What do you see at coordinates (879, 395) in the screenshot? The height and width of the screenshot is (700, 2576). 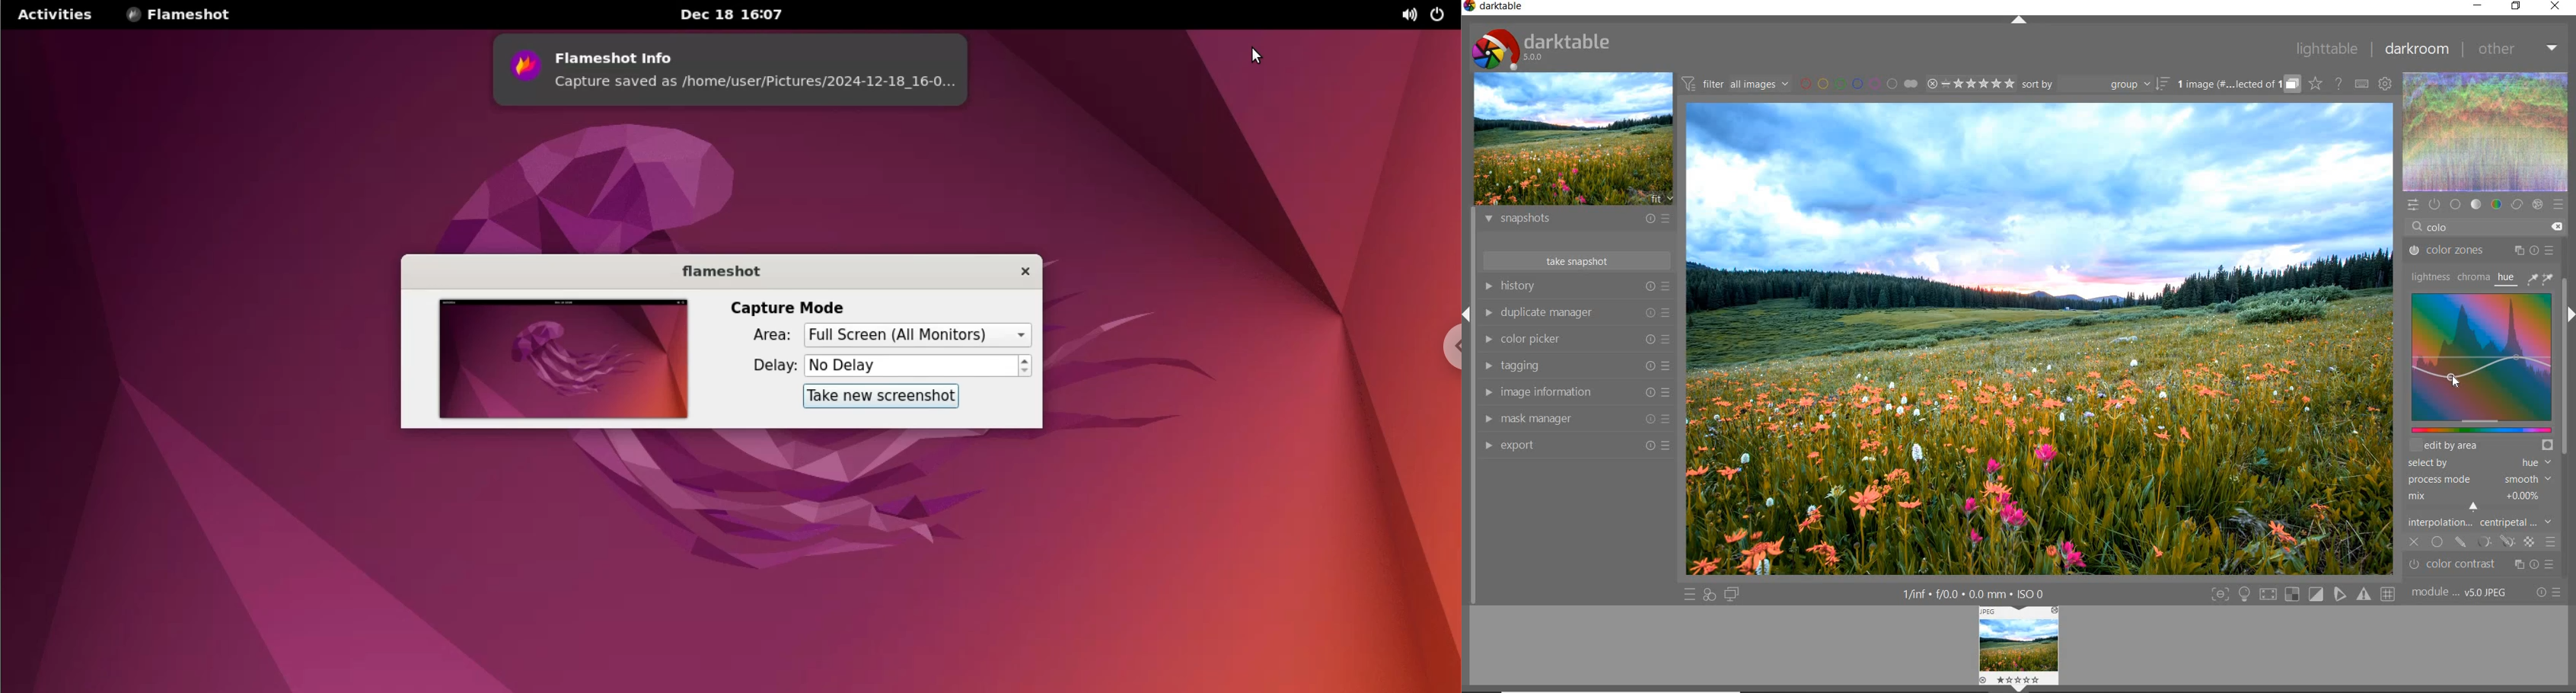 I see `take screenshot button ` at bounding box center [879, 395].